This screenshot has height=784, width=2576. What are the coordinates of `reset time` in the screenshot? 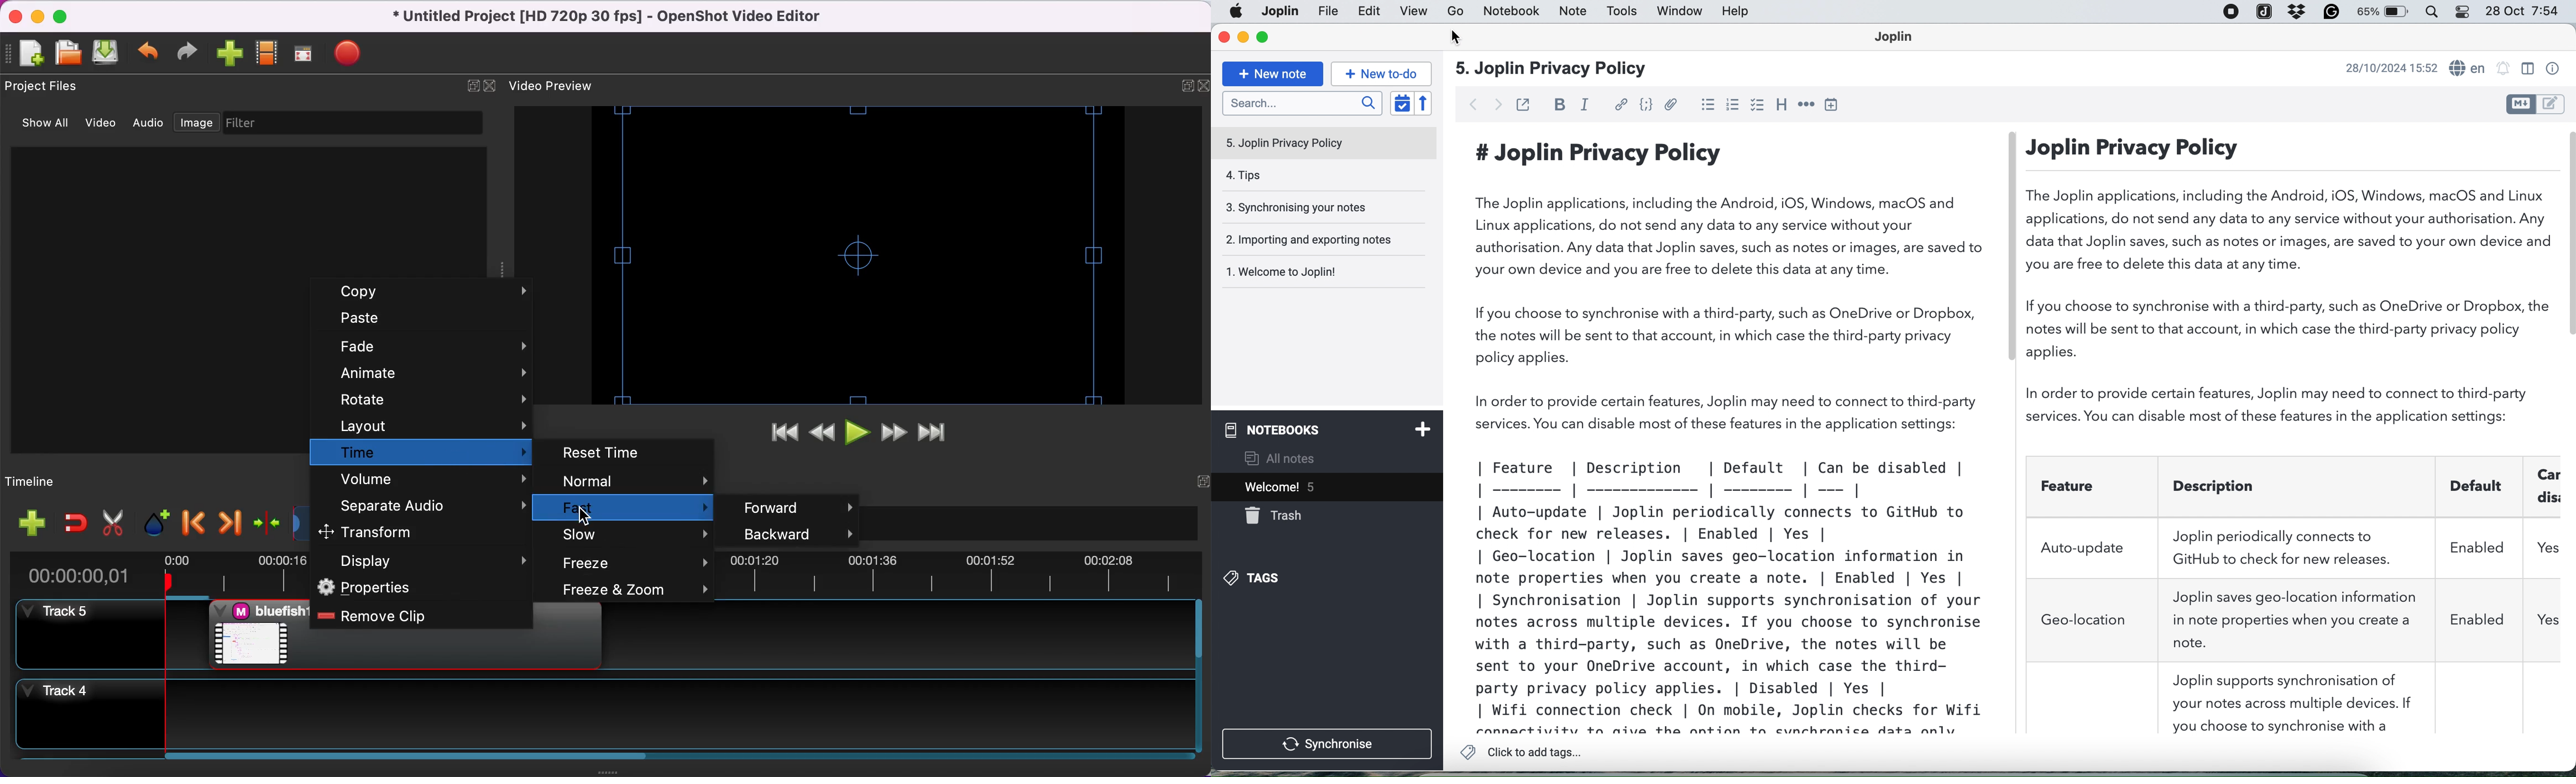 It's located at (629, 452).